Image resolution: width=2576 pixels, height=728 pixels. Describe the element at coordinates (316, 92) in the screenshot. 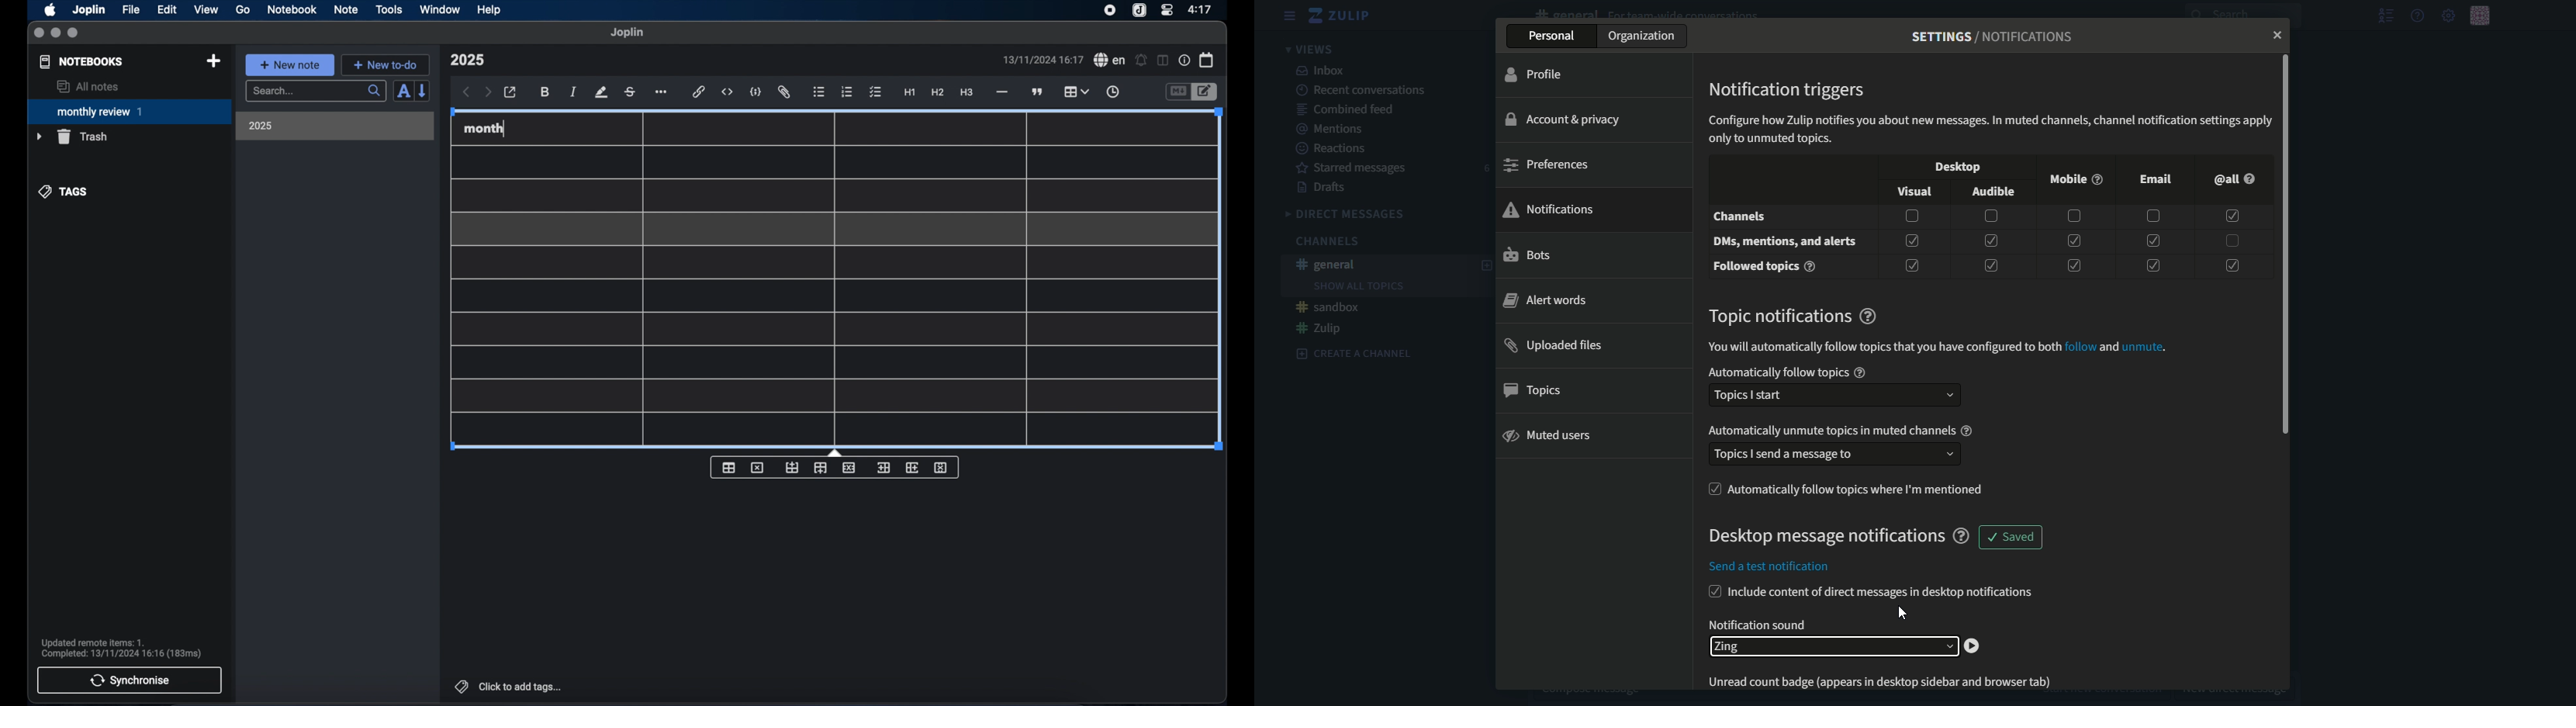

I see `search bar` at that location.